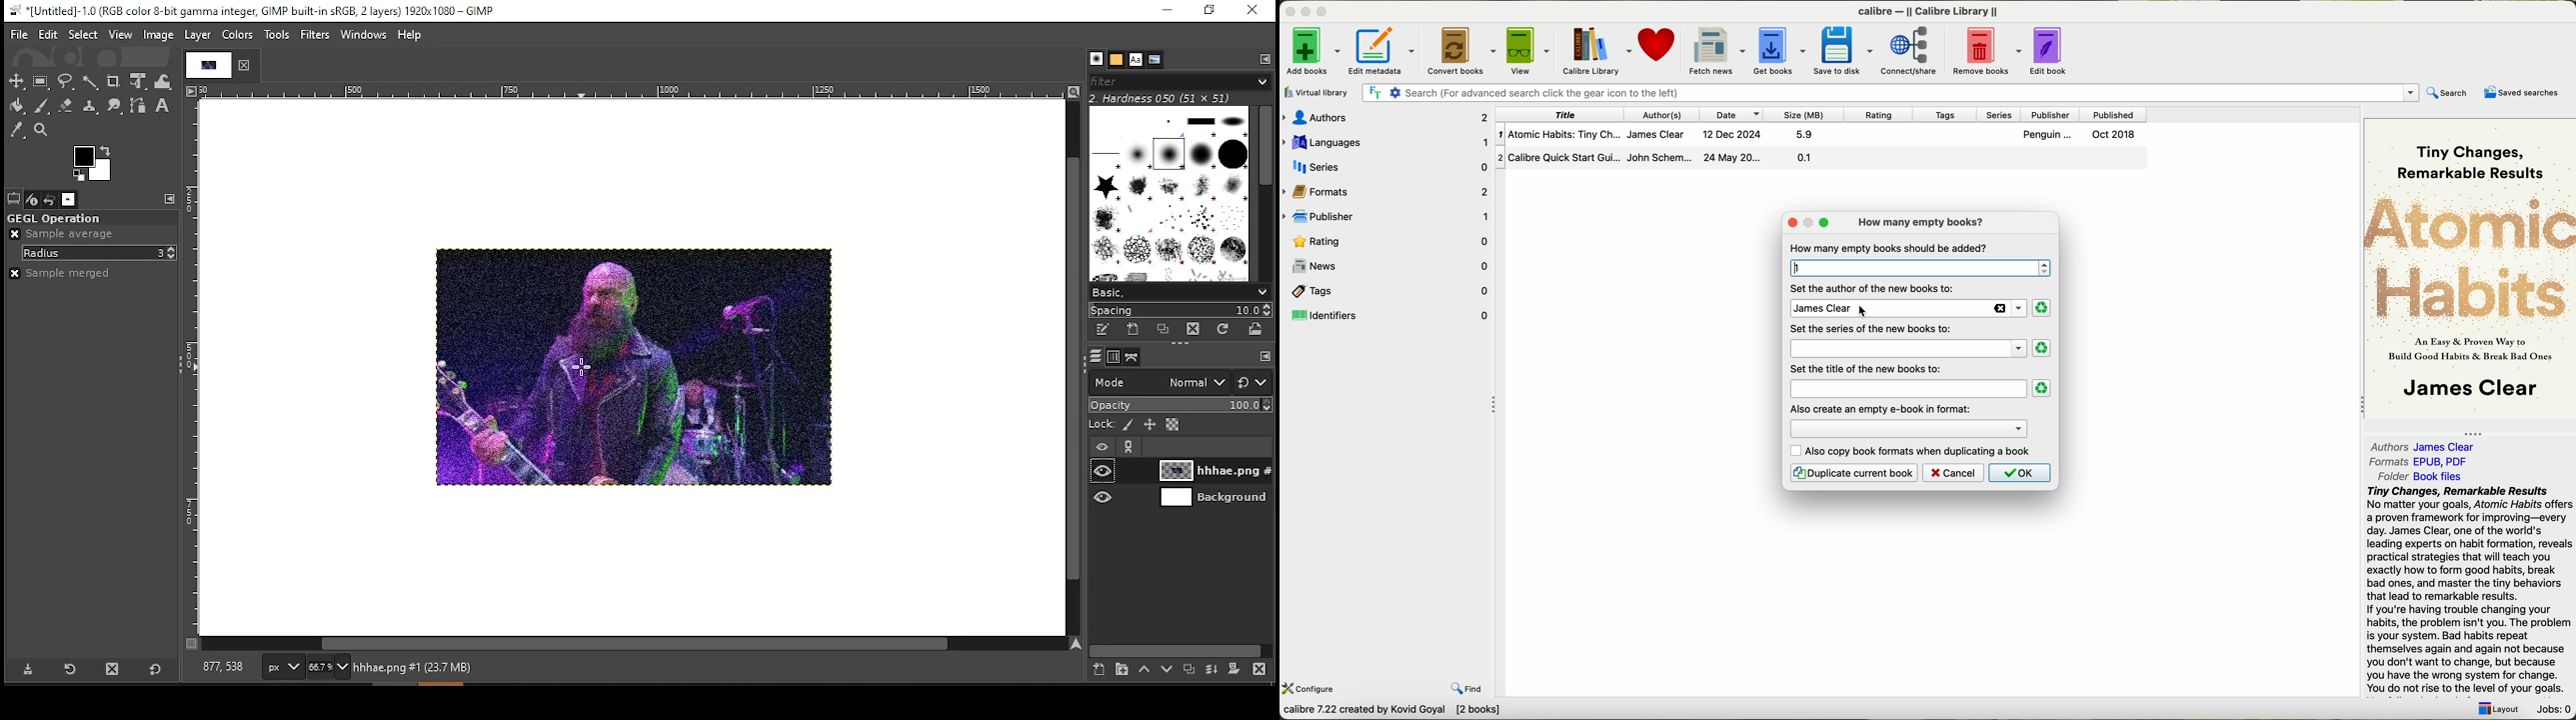  What do you see at coordinates (65, 273) in the screenshot?
I see `sample merged` at bounding box center [65, 273].